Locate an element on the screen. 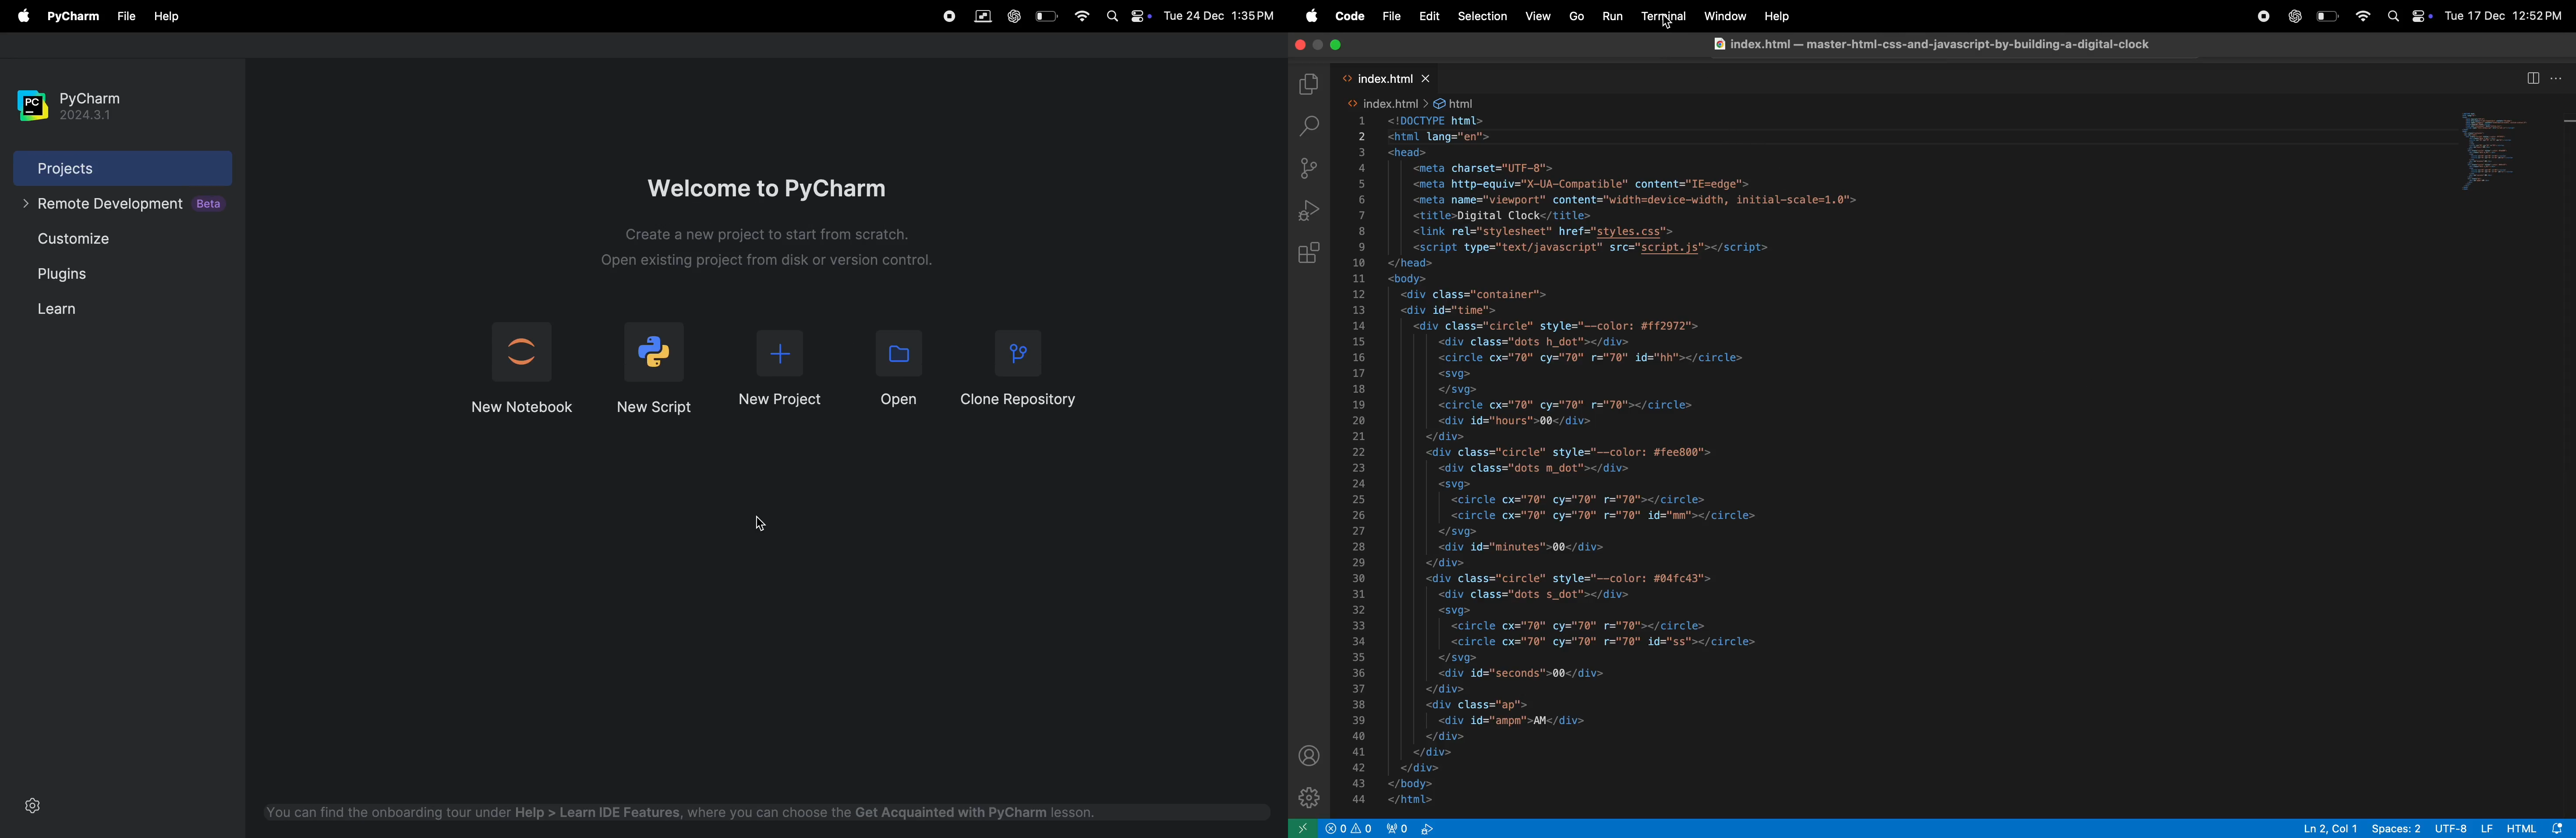 The height and width of the screenshot is (840, 2576). options is located at coordinates (2559, 78).